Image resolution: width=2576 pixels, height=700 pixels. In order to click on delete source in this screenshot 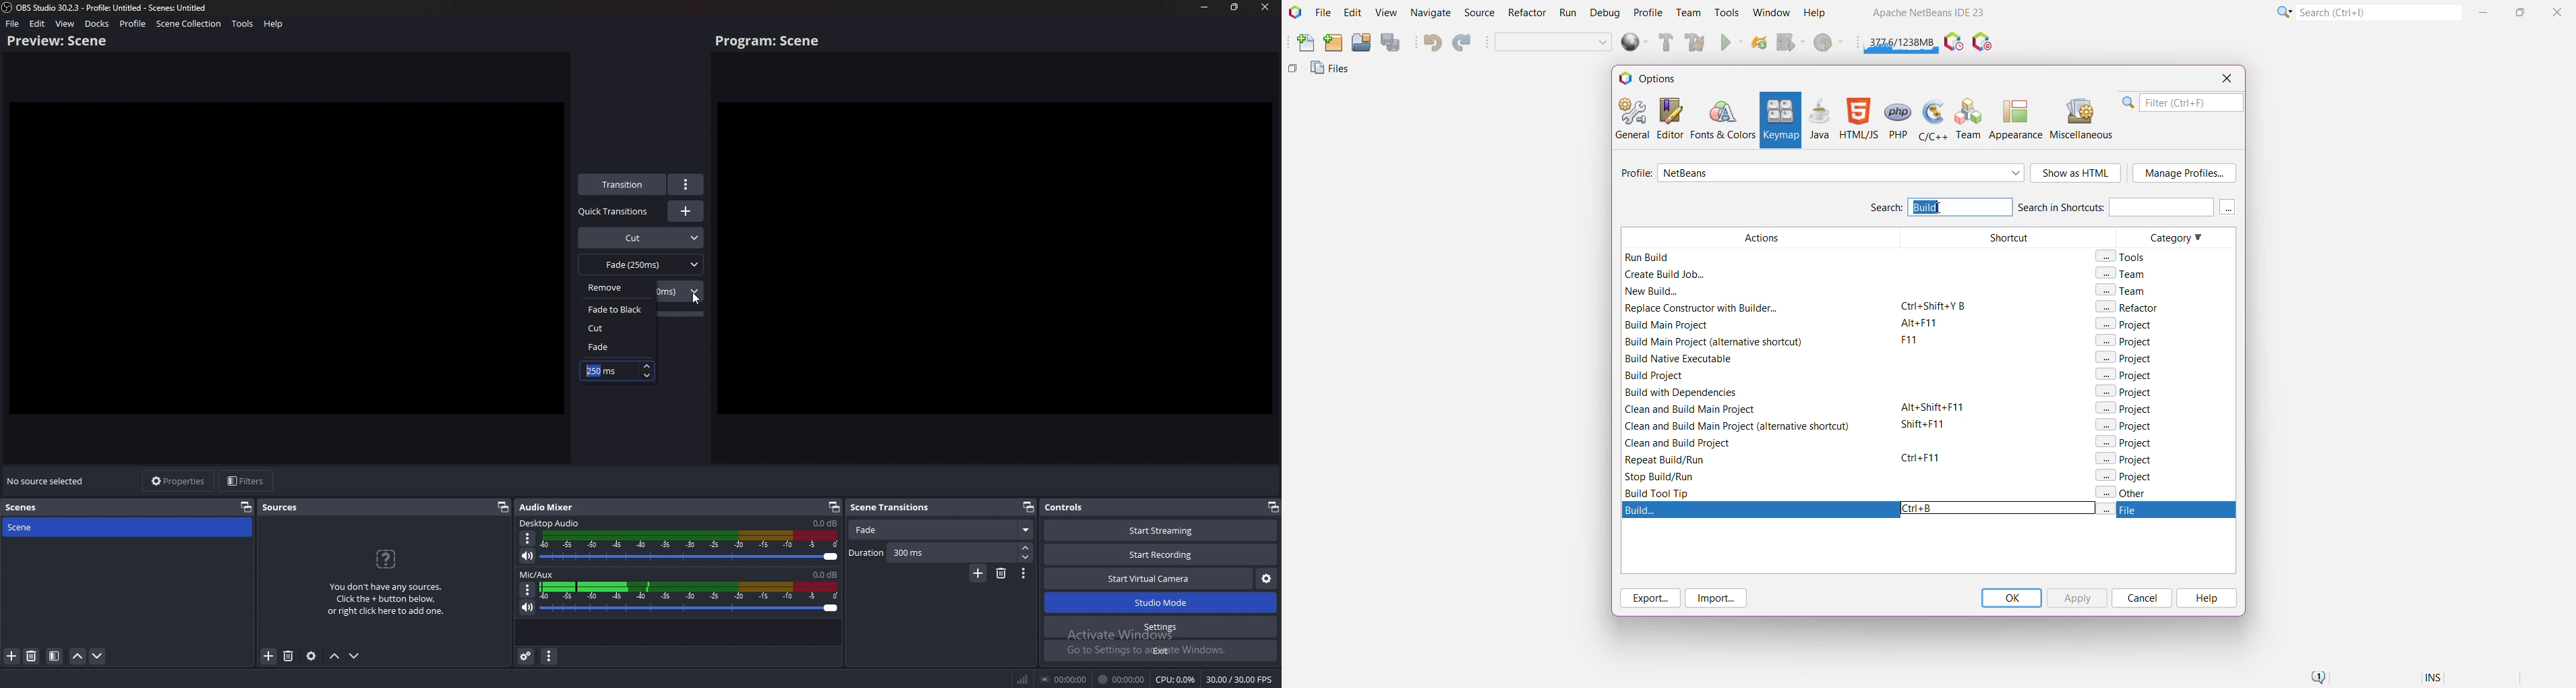, I will do `click(31, 657)`.